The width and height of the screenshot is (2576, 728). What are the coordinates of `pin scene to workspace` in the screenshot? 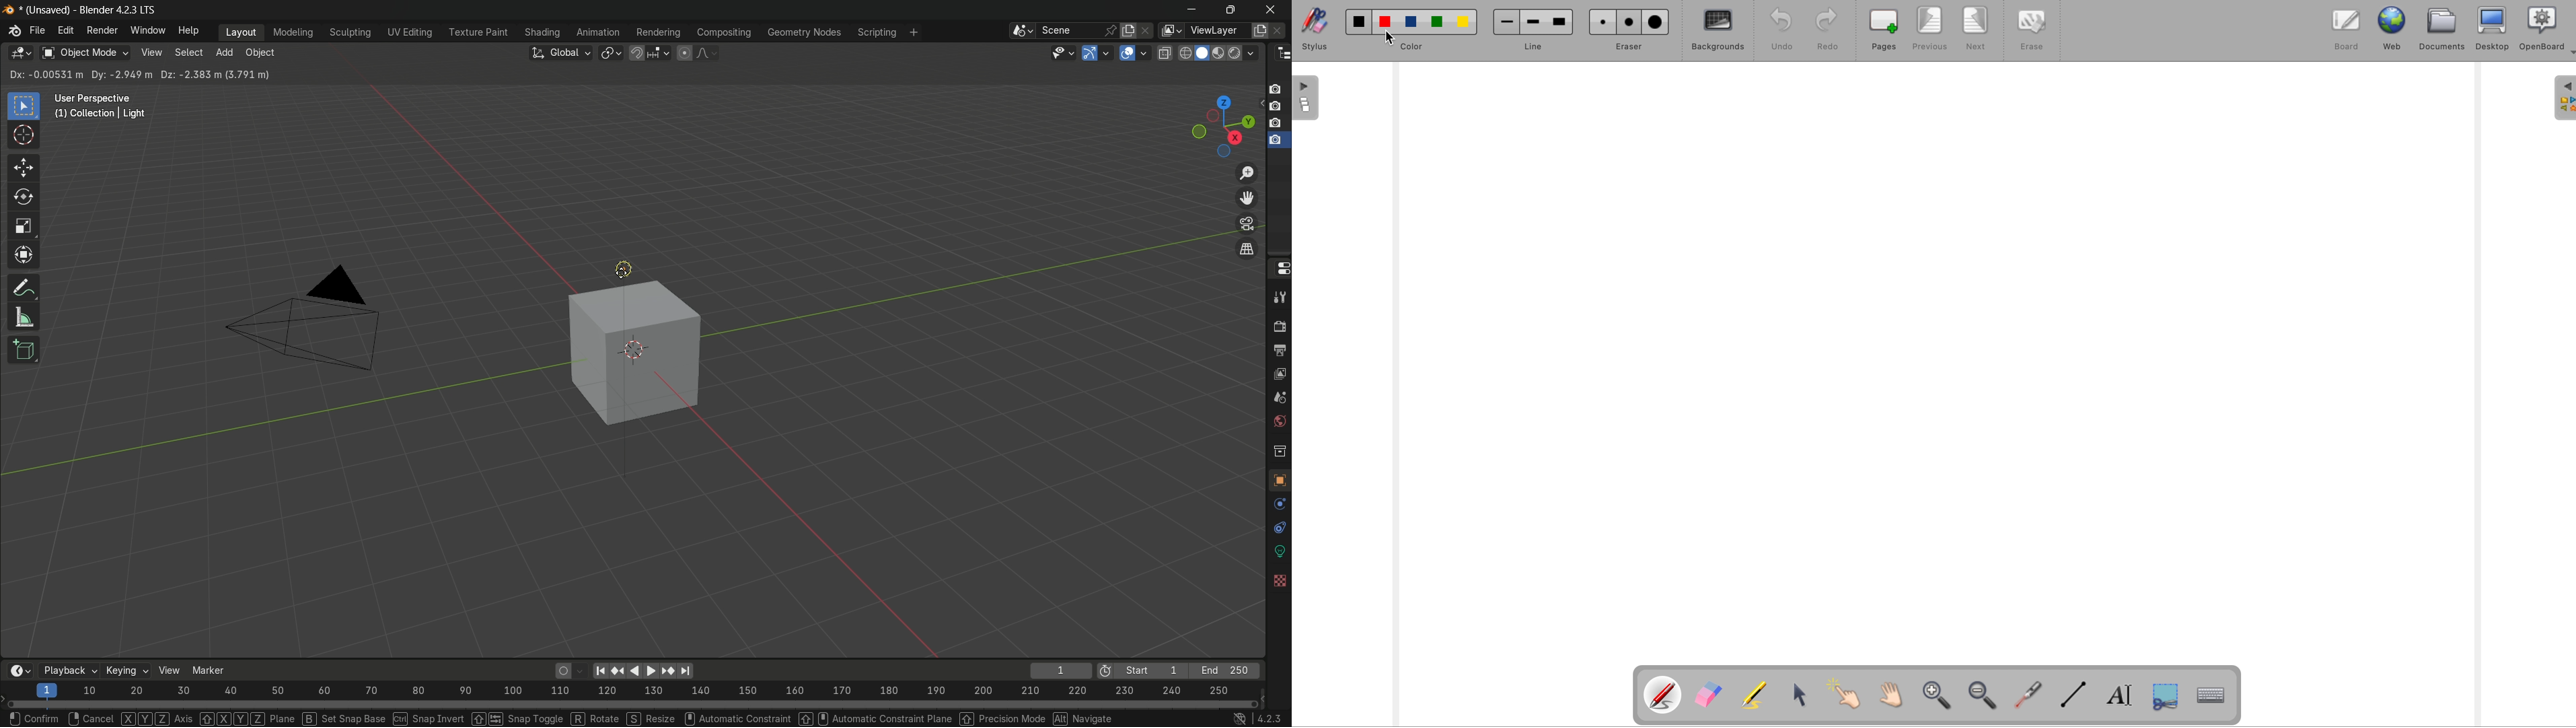 It's located at (1111, 30).